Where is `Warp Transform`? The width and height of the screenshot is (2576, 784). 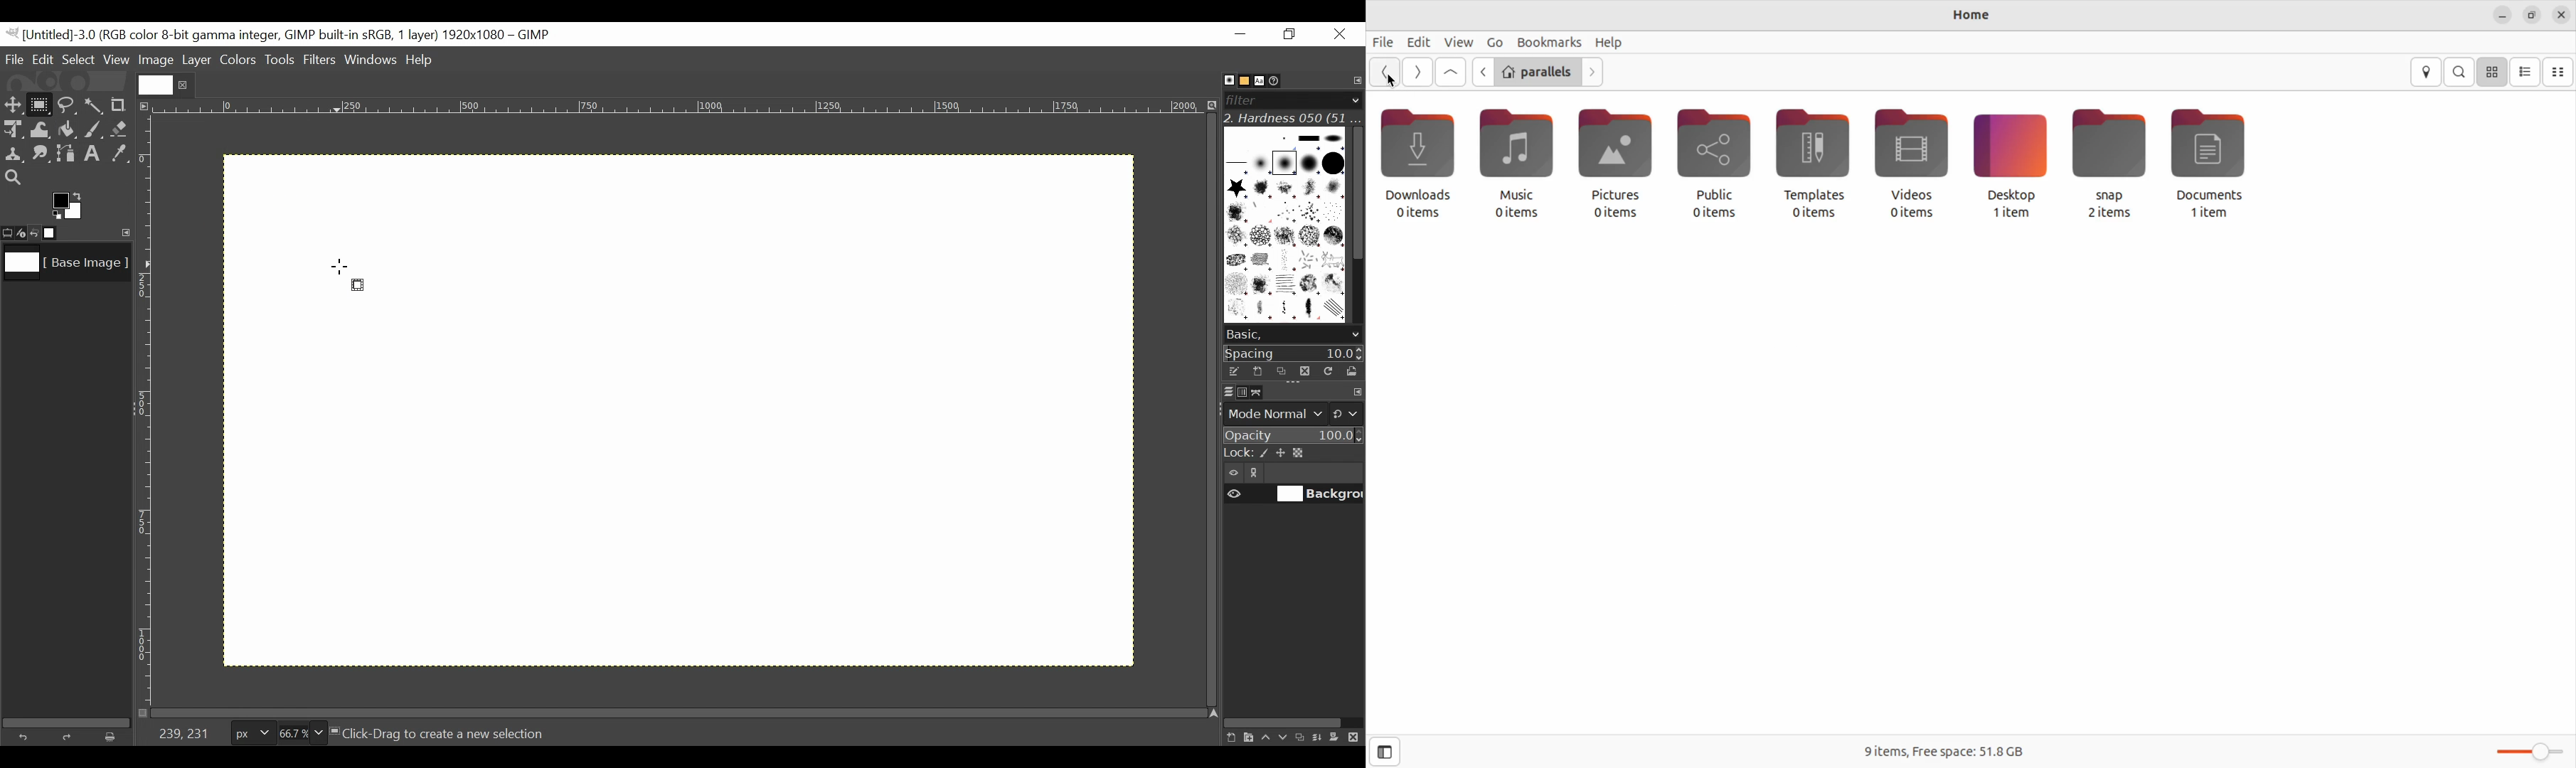
Warp Transform is located at coordinates (39, 131).